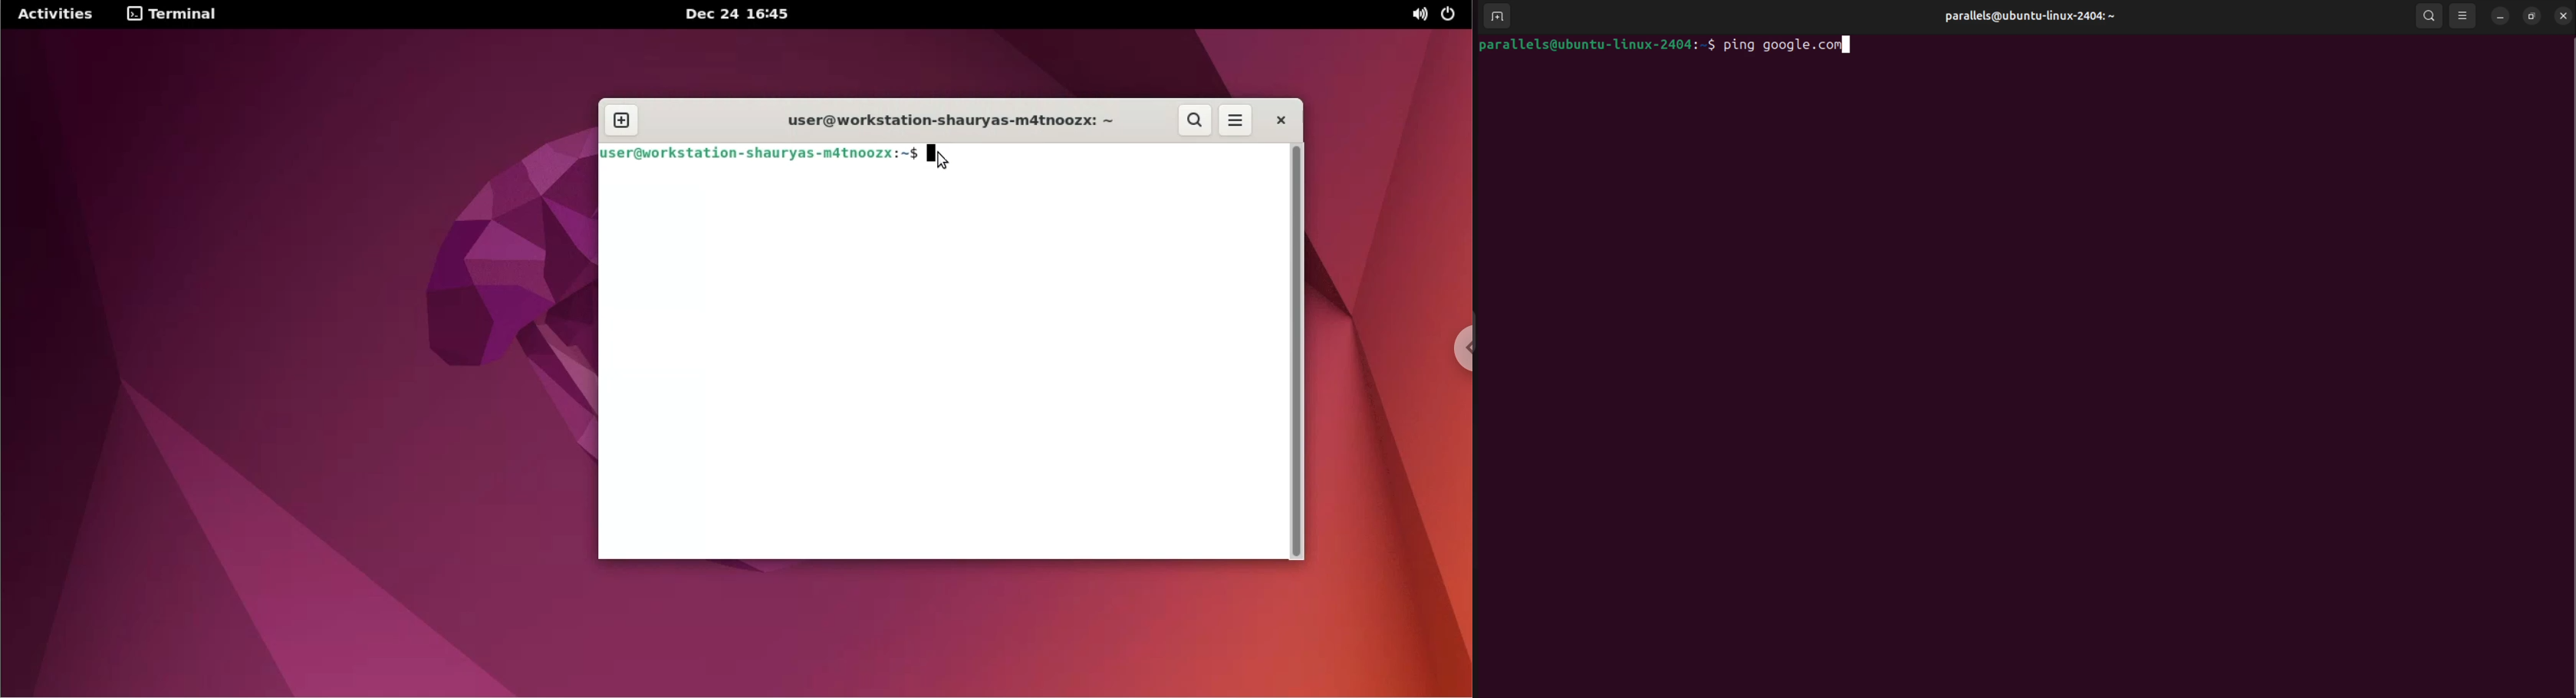 Image resolution: width=2576 pixels, height=700 pixels. Describe the element at coordinates (1495, 17) in the screenshot. I see `add terminal` at that location.